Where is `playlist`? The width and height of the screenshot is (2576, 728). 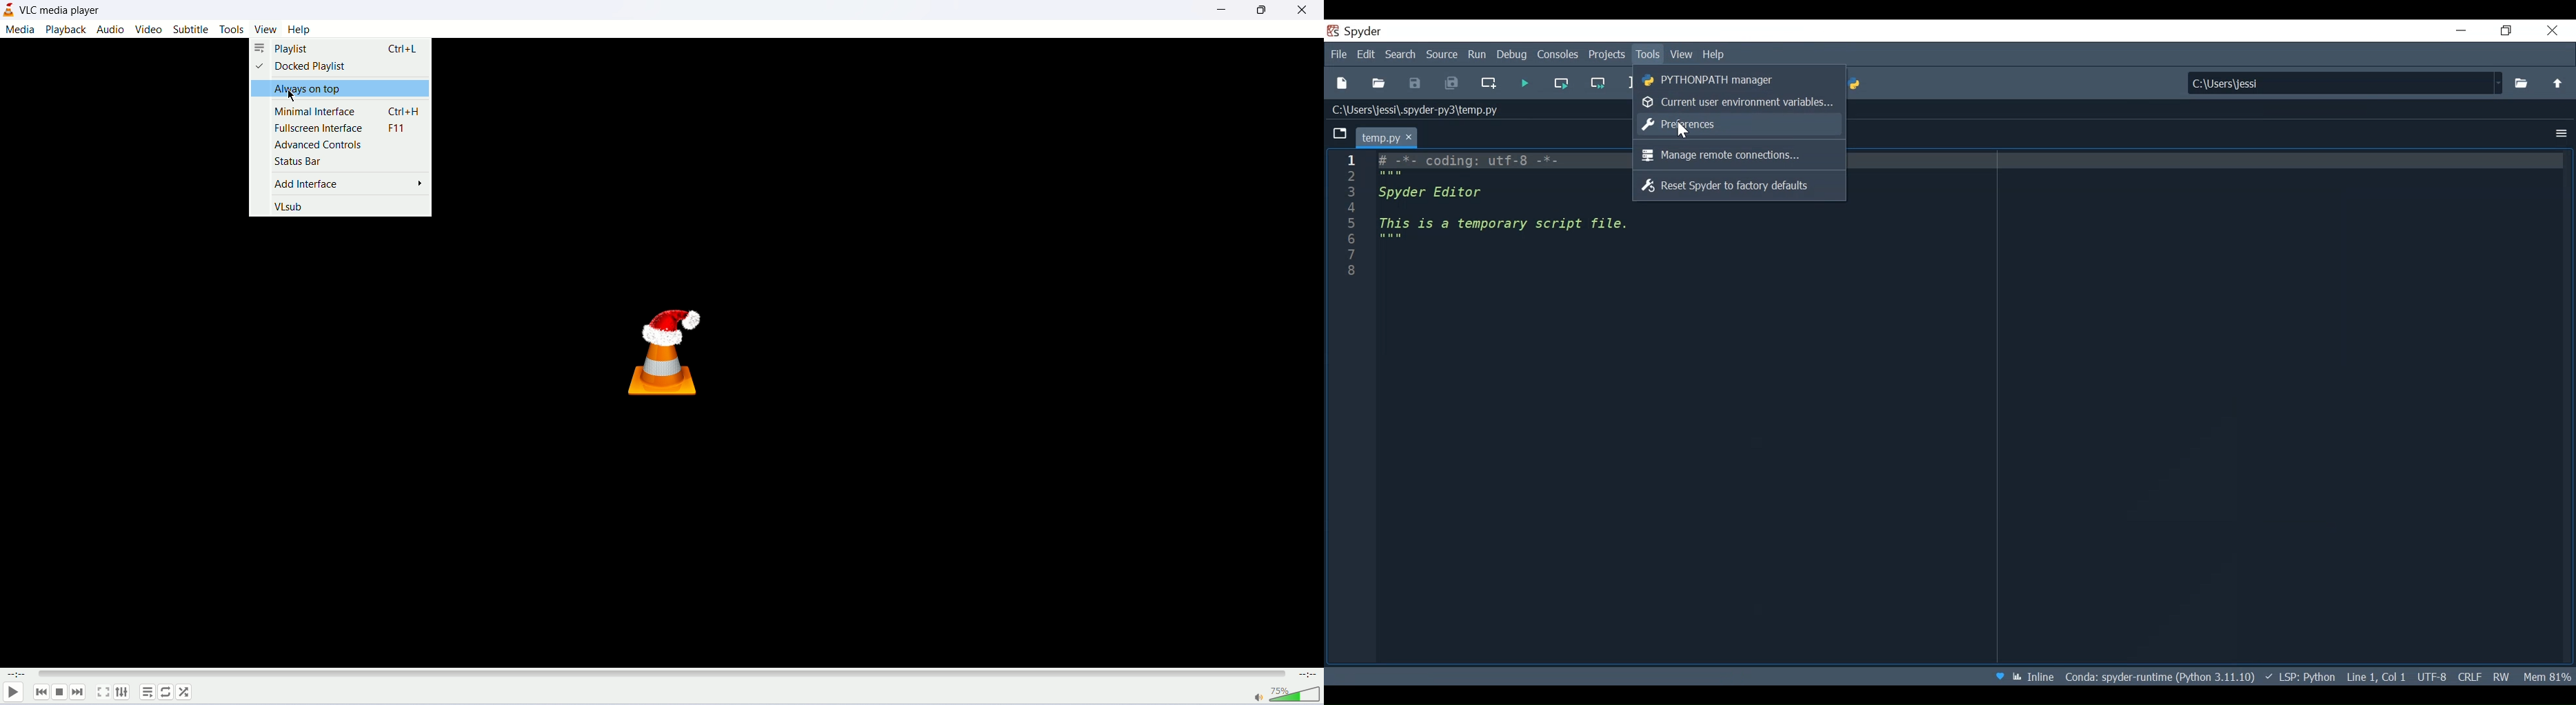 playlist is located at coordinates (146, 693).